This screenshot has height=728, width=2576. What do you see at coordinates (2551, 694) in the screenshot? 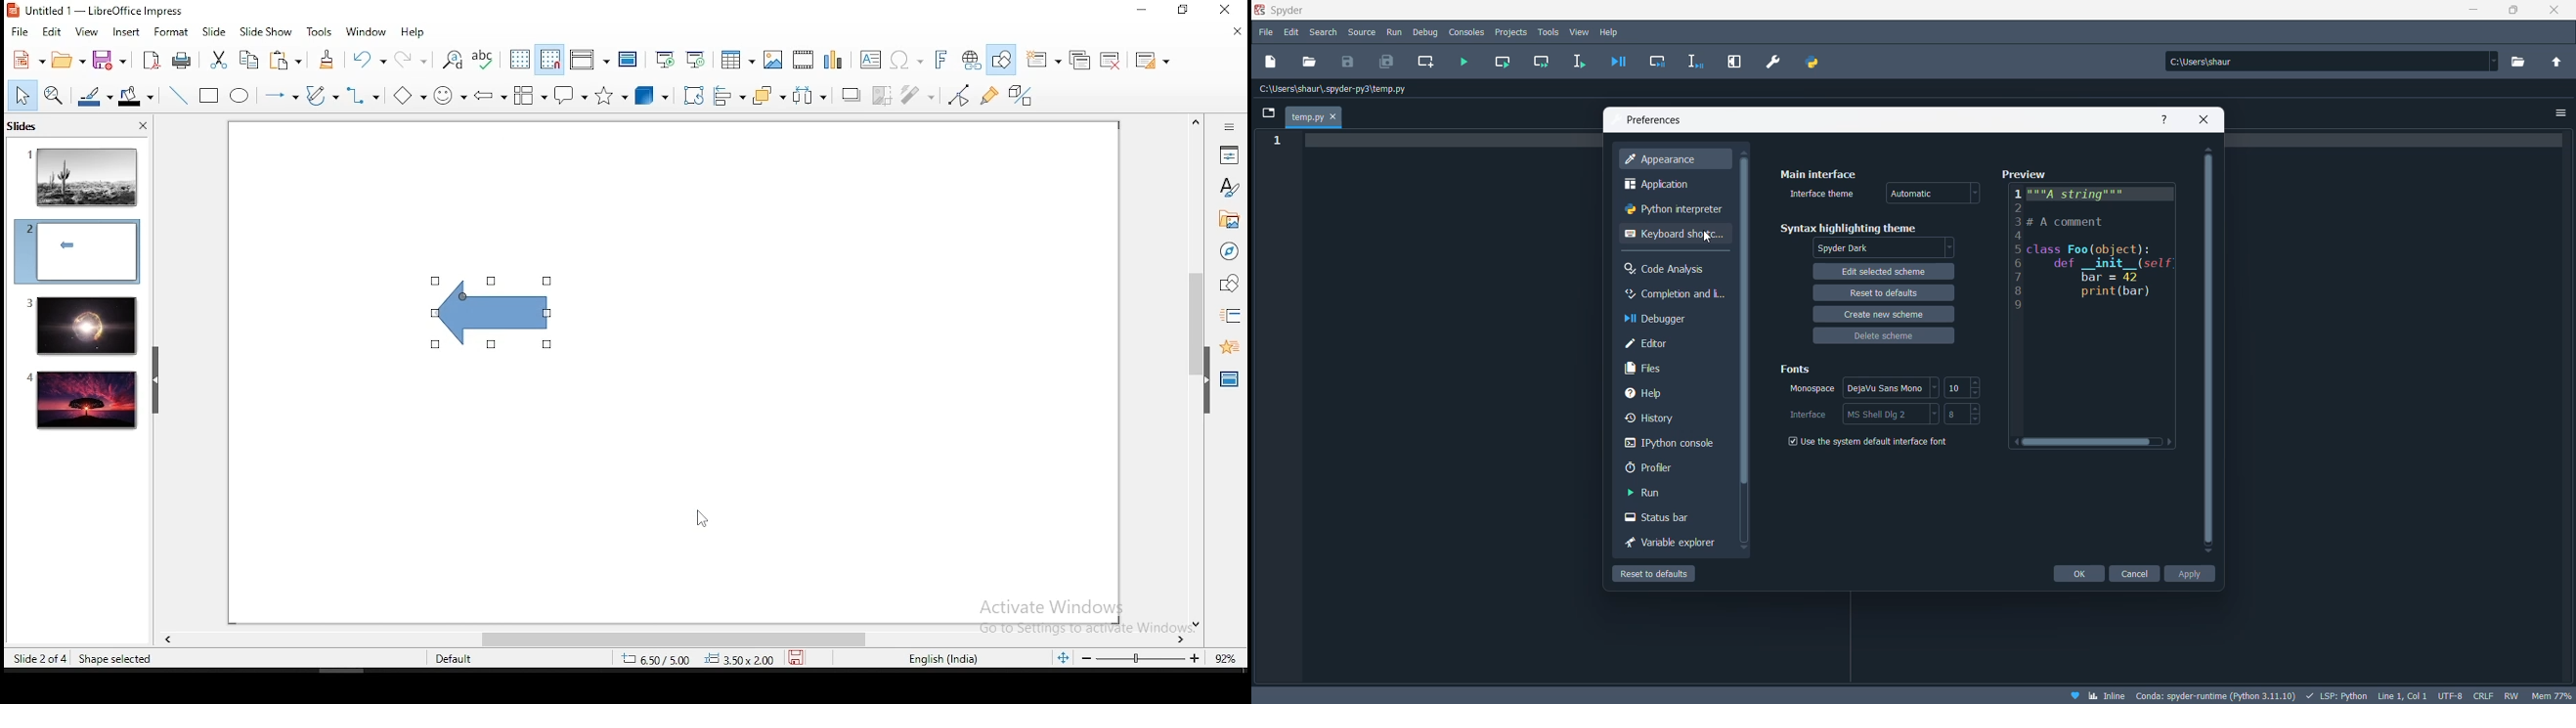
I see `memory` at bounding box center [2551, 694].